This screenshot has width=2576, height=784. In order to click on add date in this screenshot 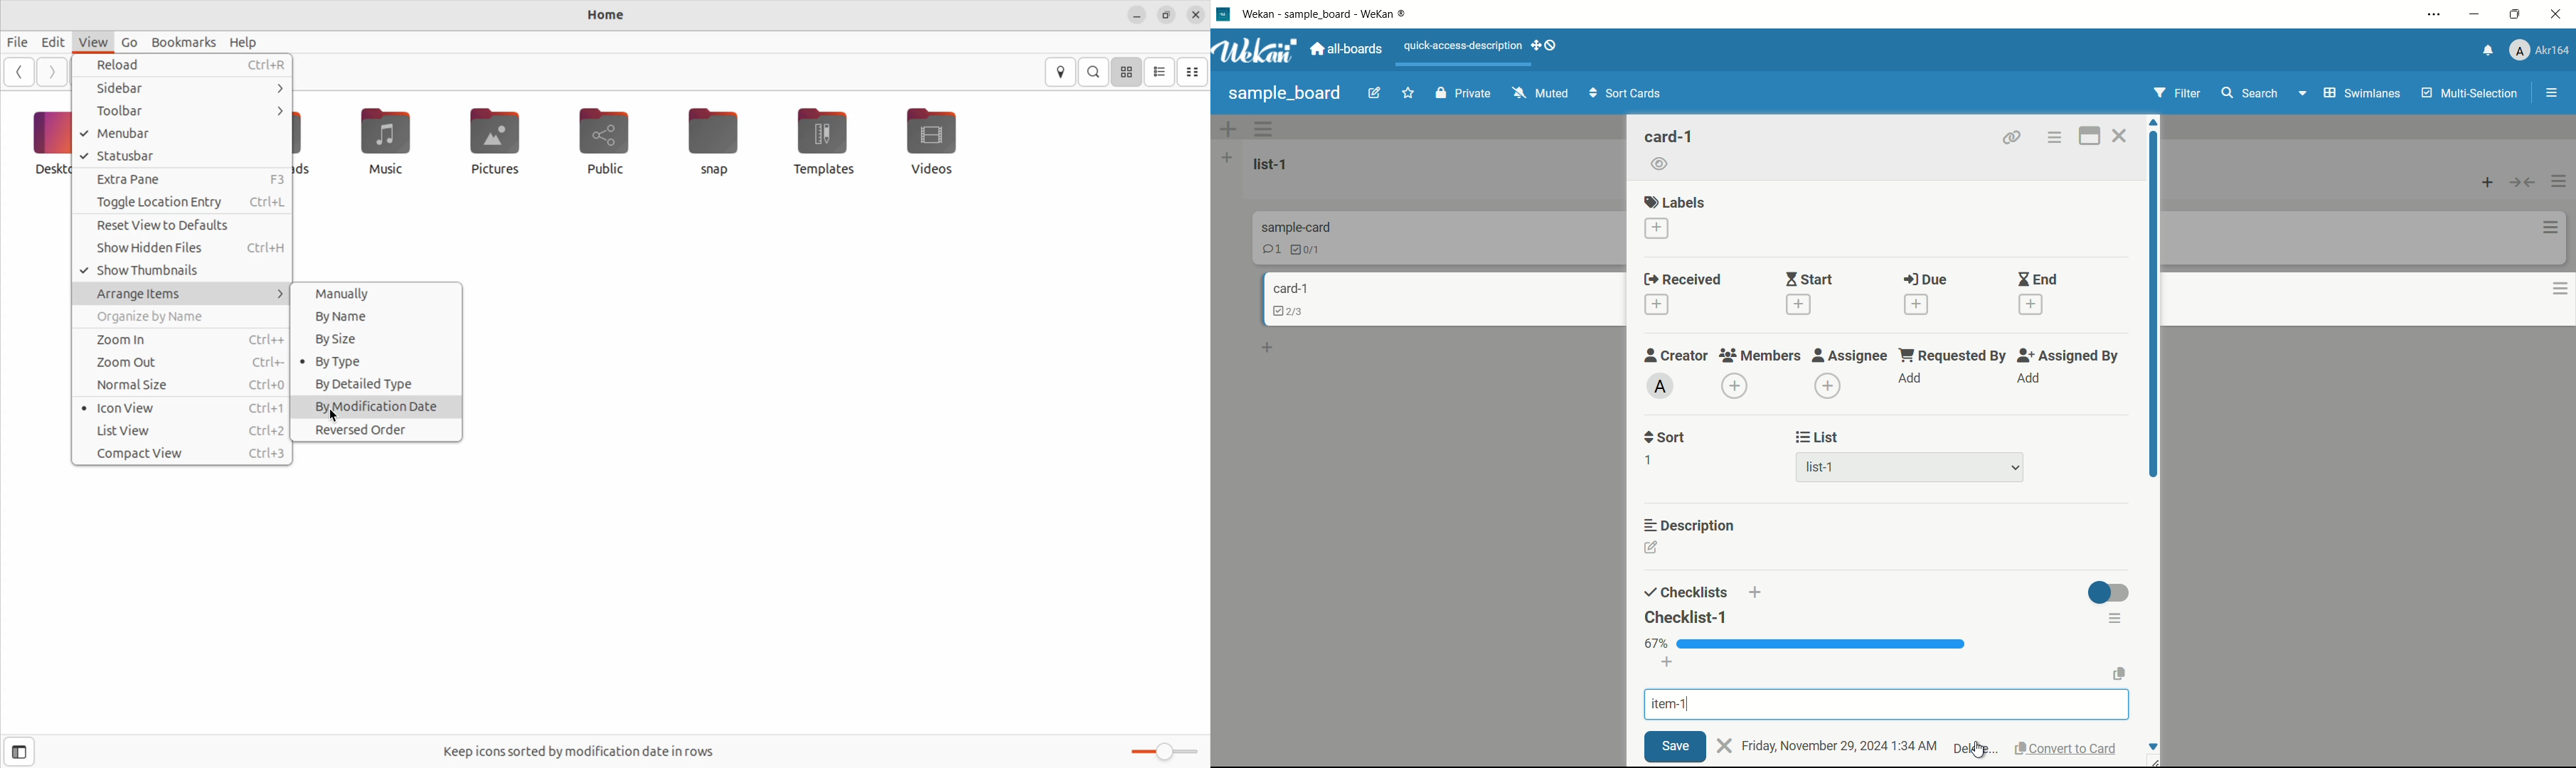, I will do `click(1916, 304)`.